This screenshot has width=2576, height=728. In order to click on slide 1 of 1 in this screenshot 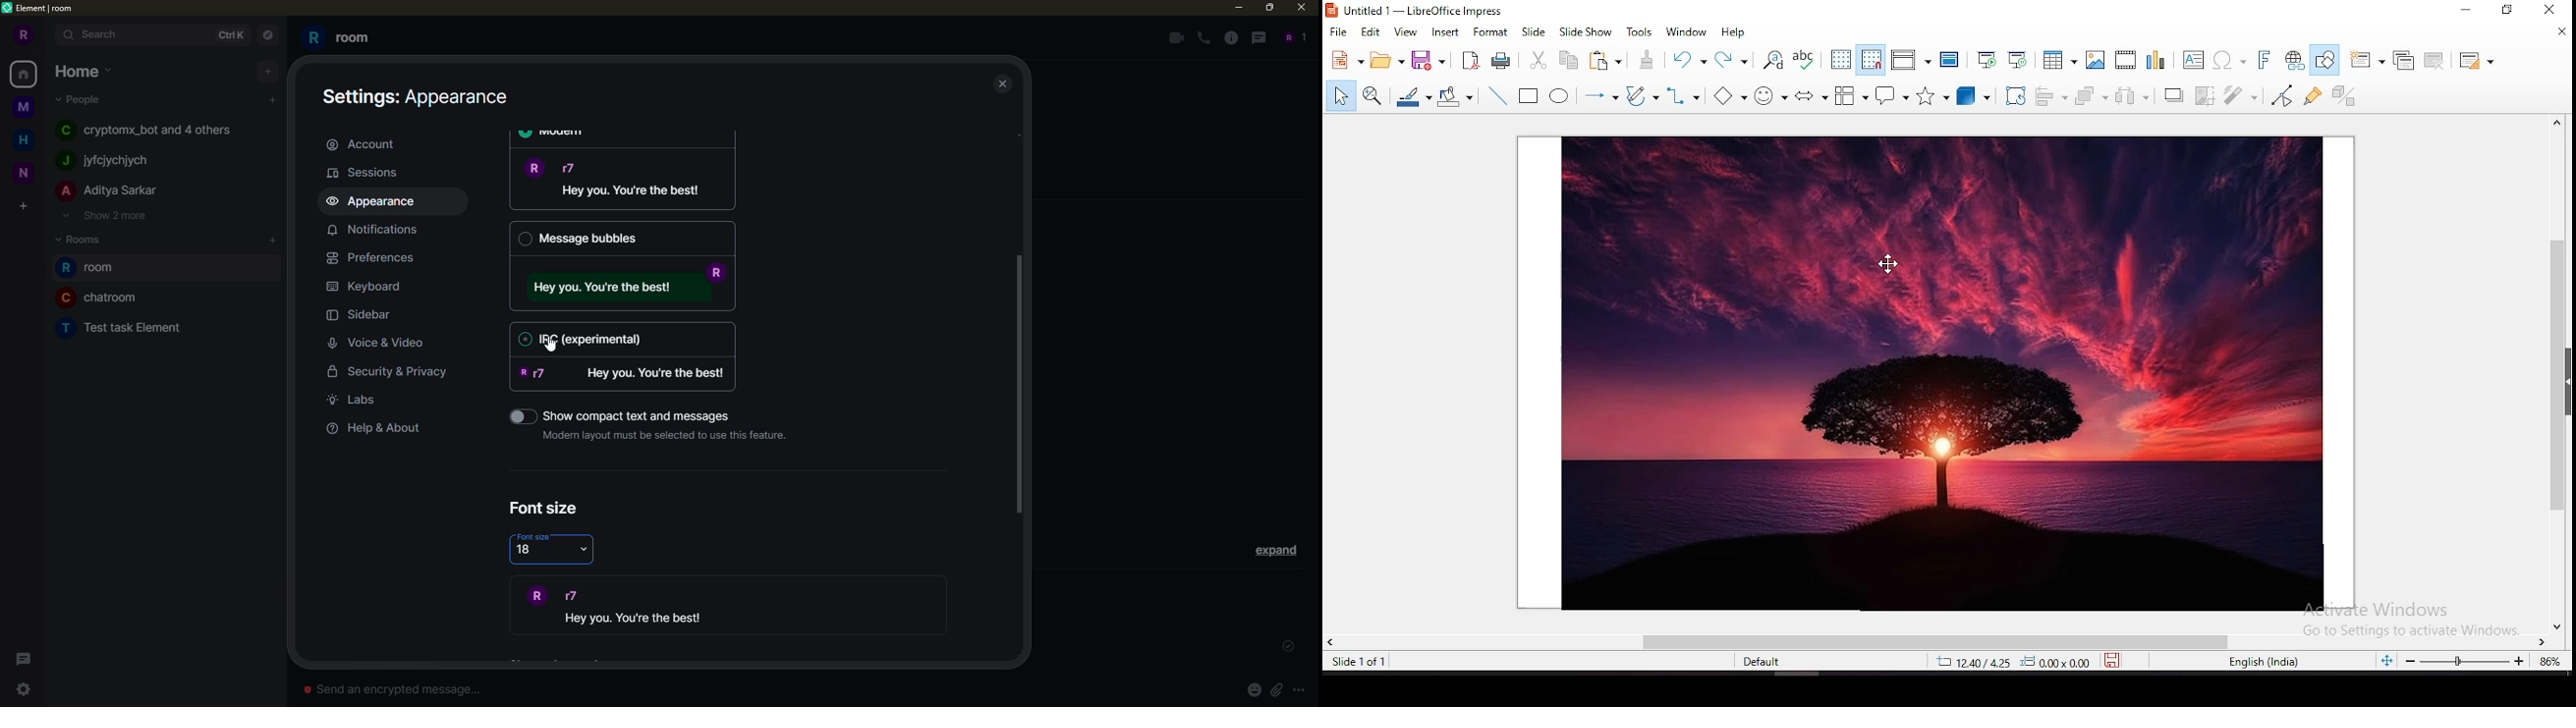, I will do `click(1362, 662)`.